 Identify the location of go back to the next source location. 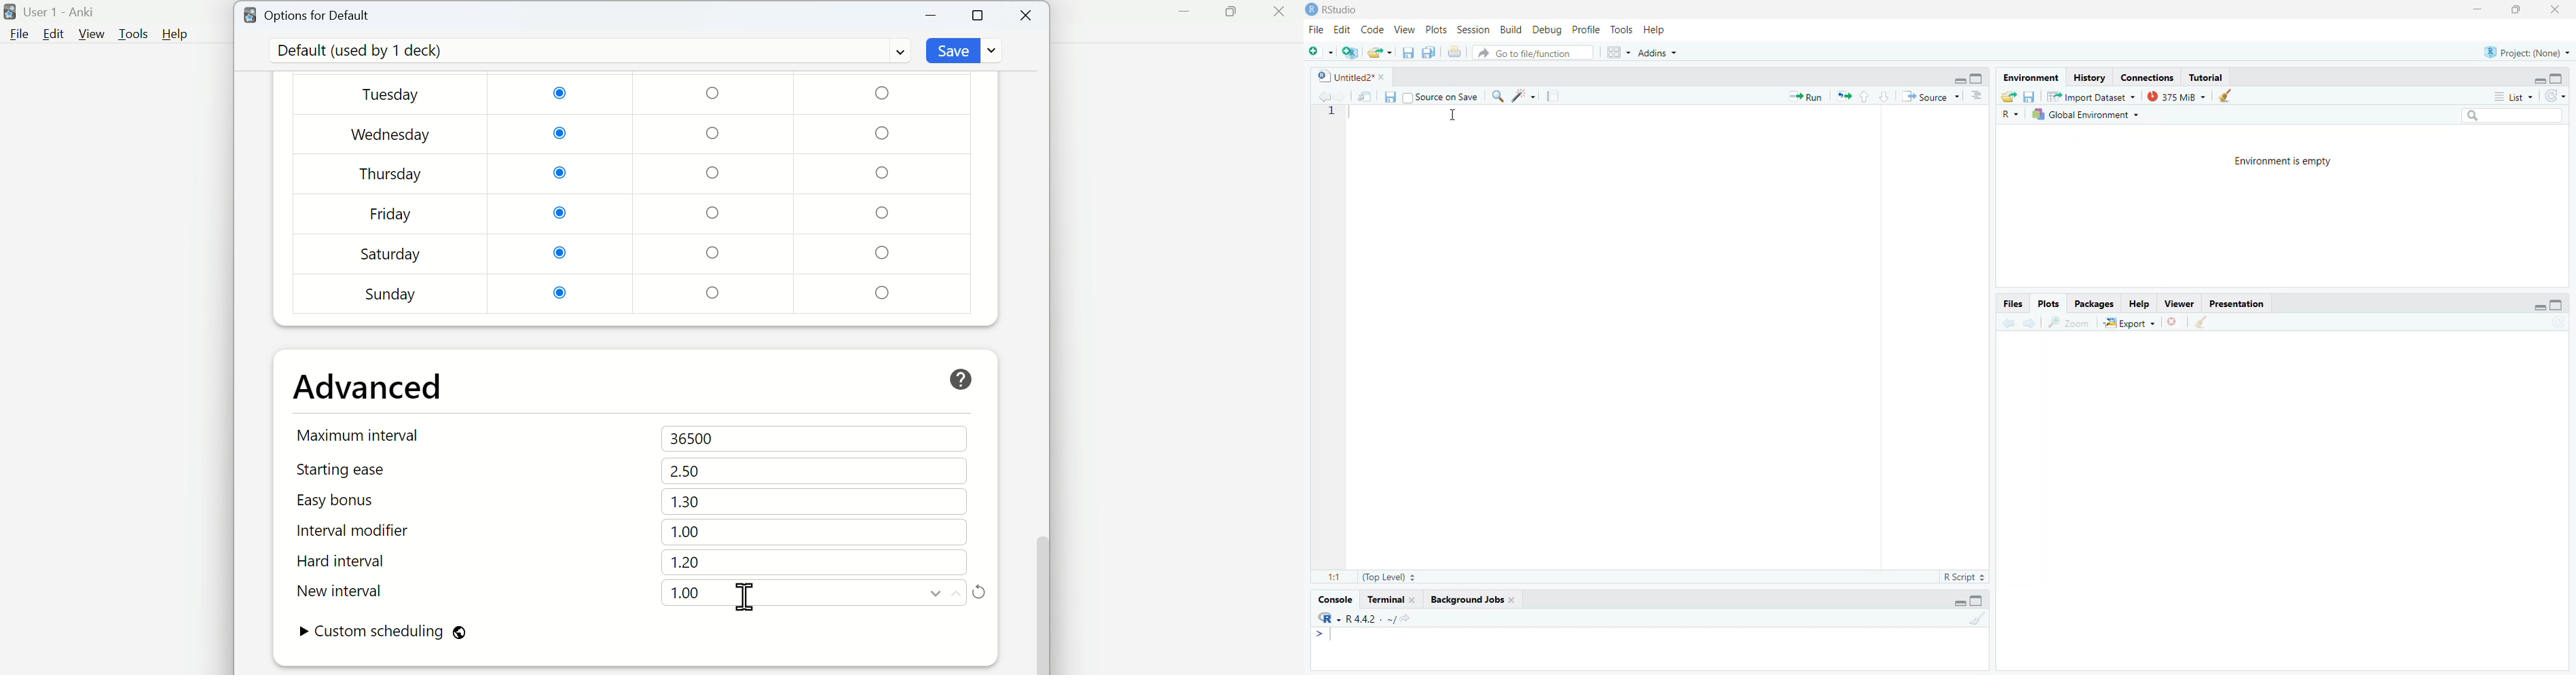
(1341, 97).